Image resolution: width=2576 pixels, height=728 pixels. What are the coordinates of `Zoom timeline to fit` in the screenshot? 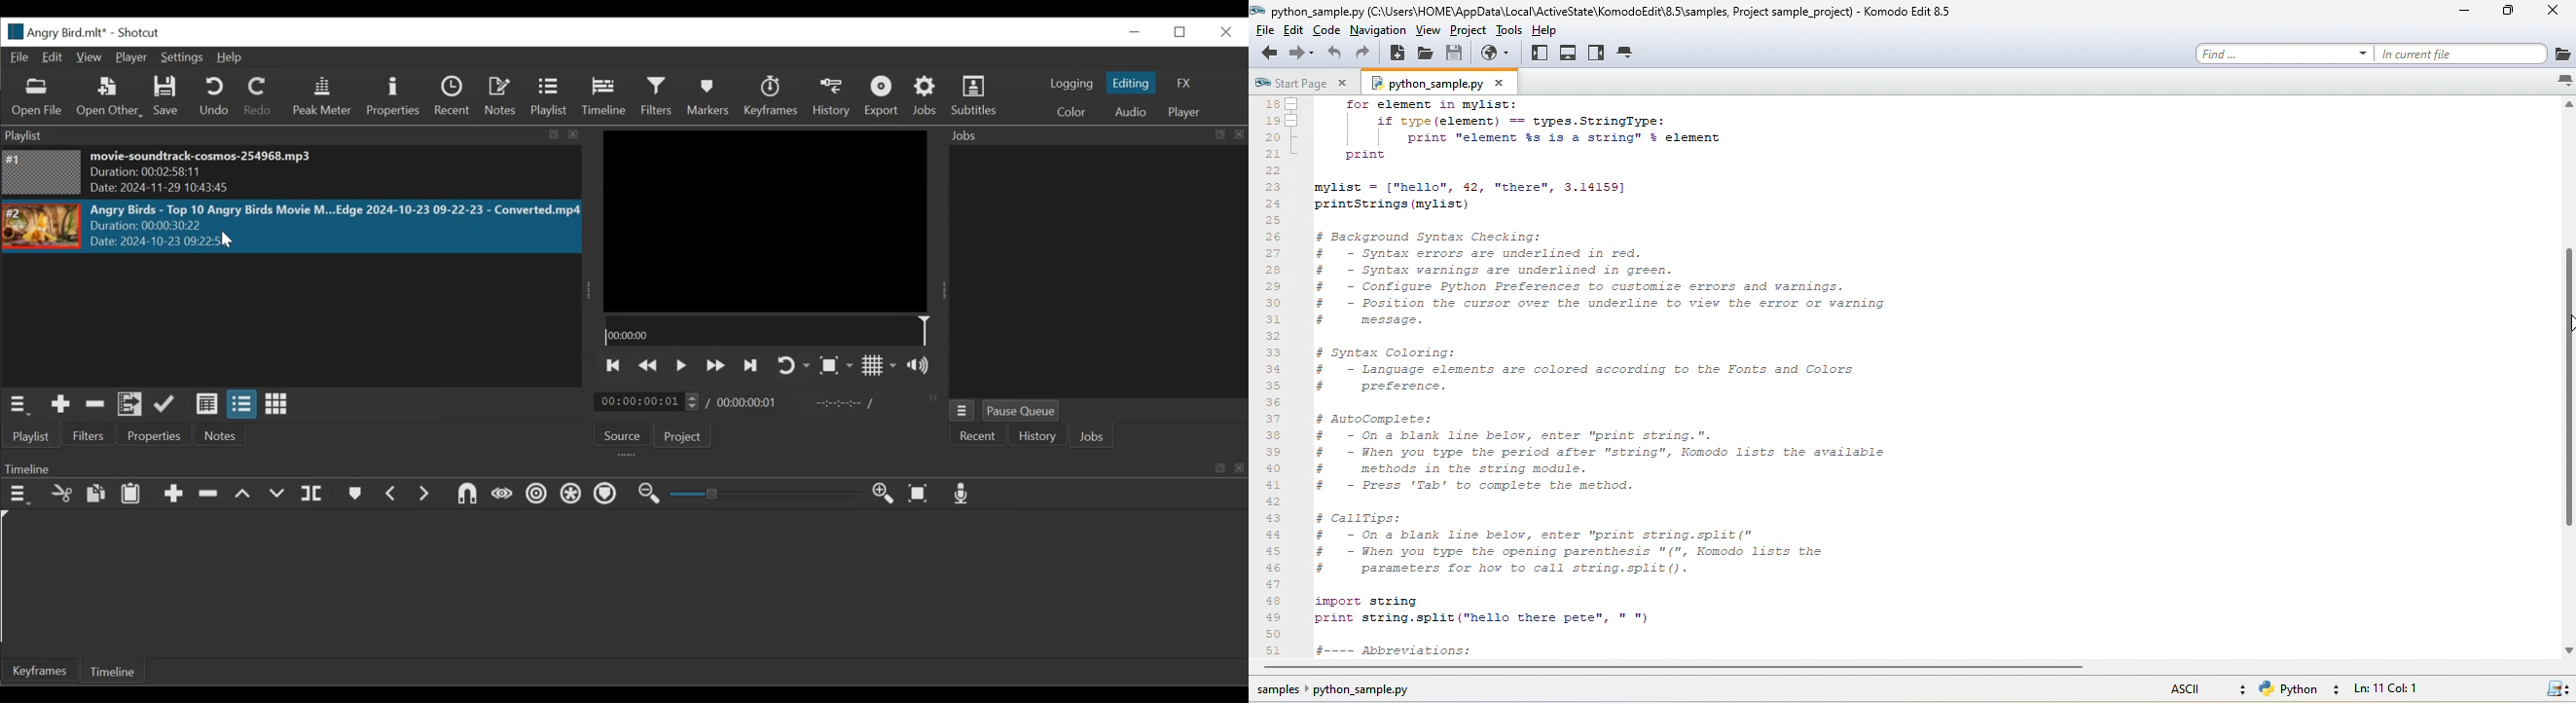 It's located at (921, 493).